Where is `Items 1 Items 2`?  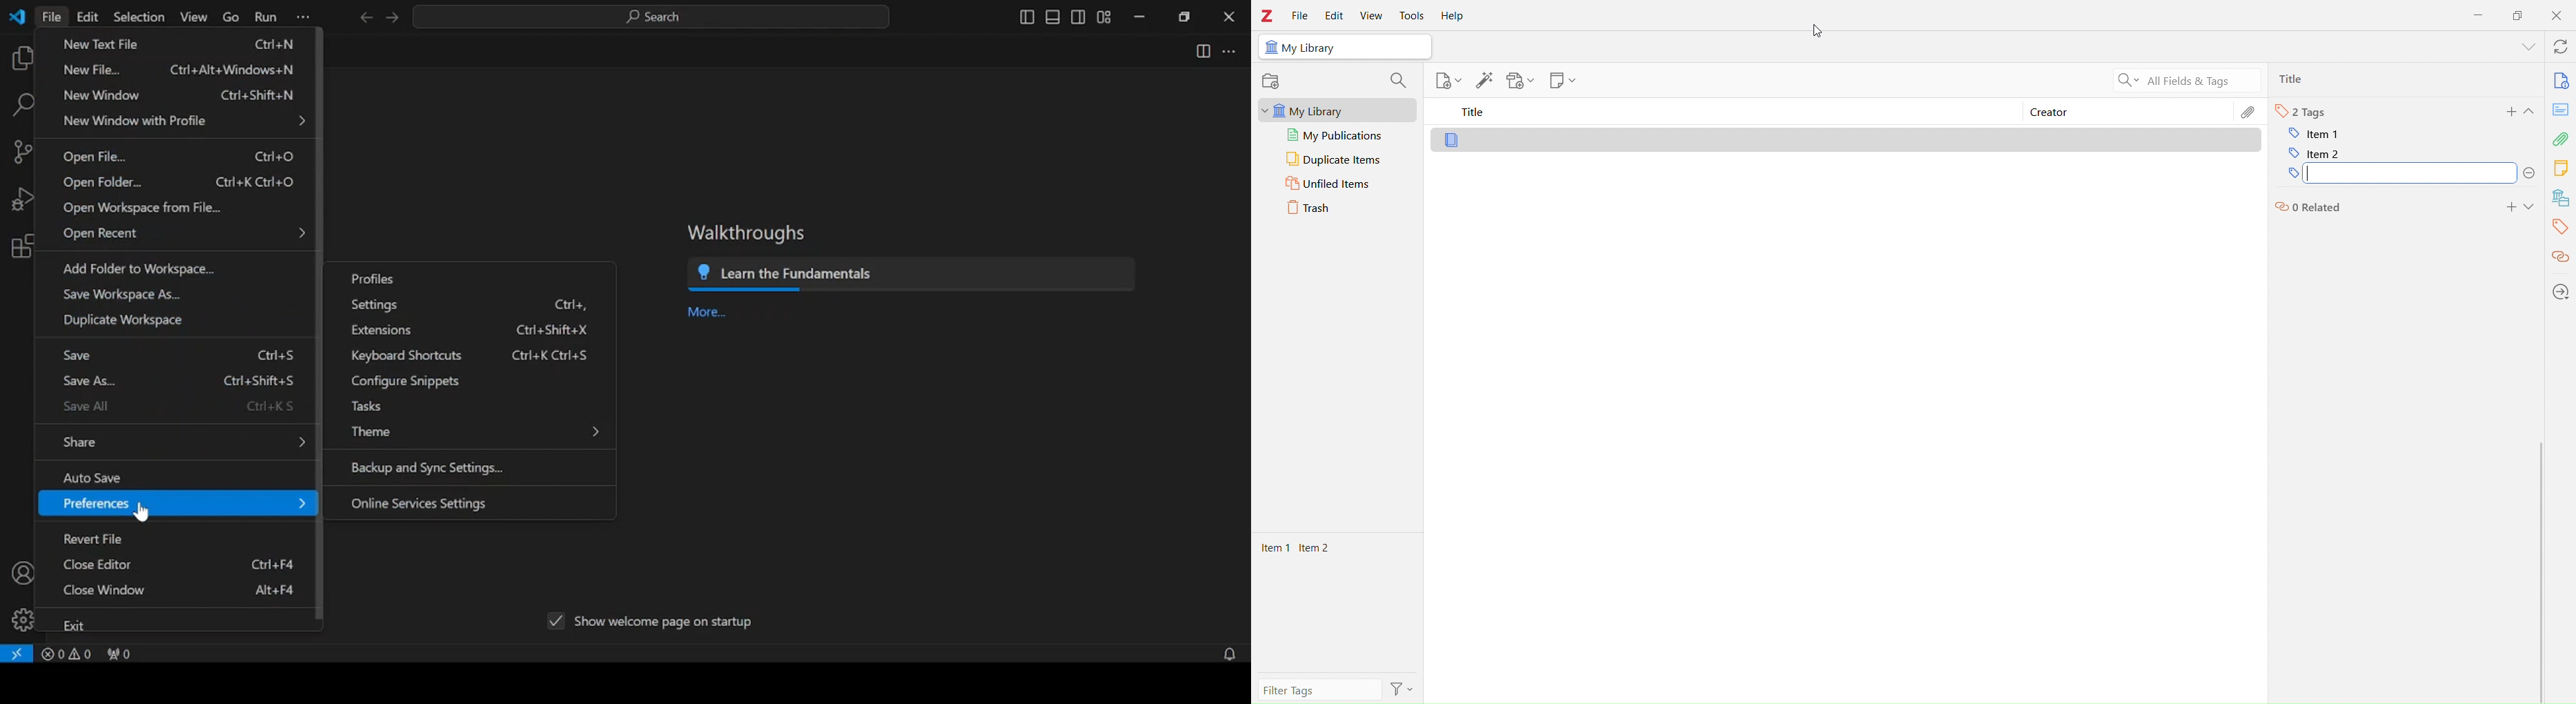
Items 1 Items 2 is located at coordinates (1305, 547).